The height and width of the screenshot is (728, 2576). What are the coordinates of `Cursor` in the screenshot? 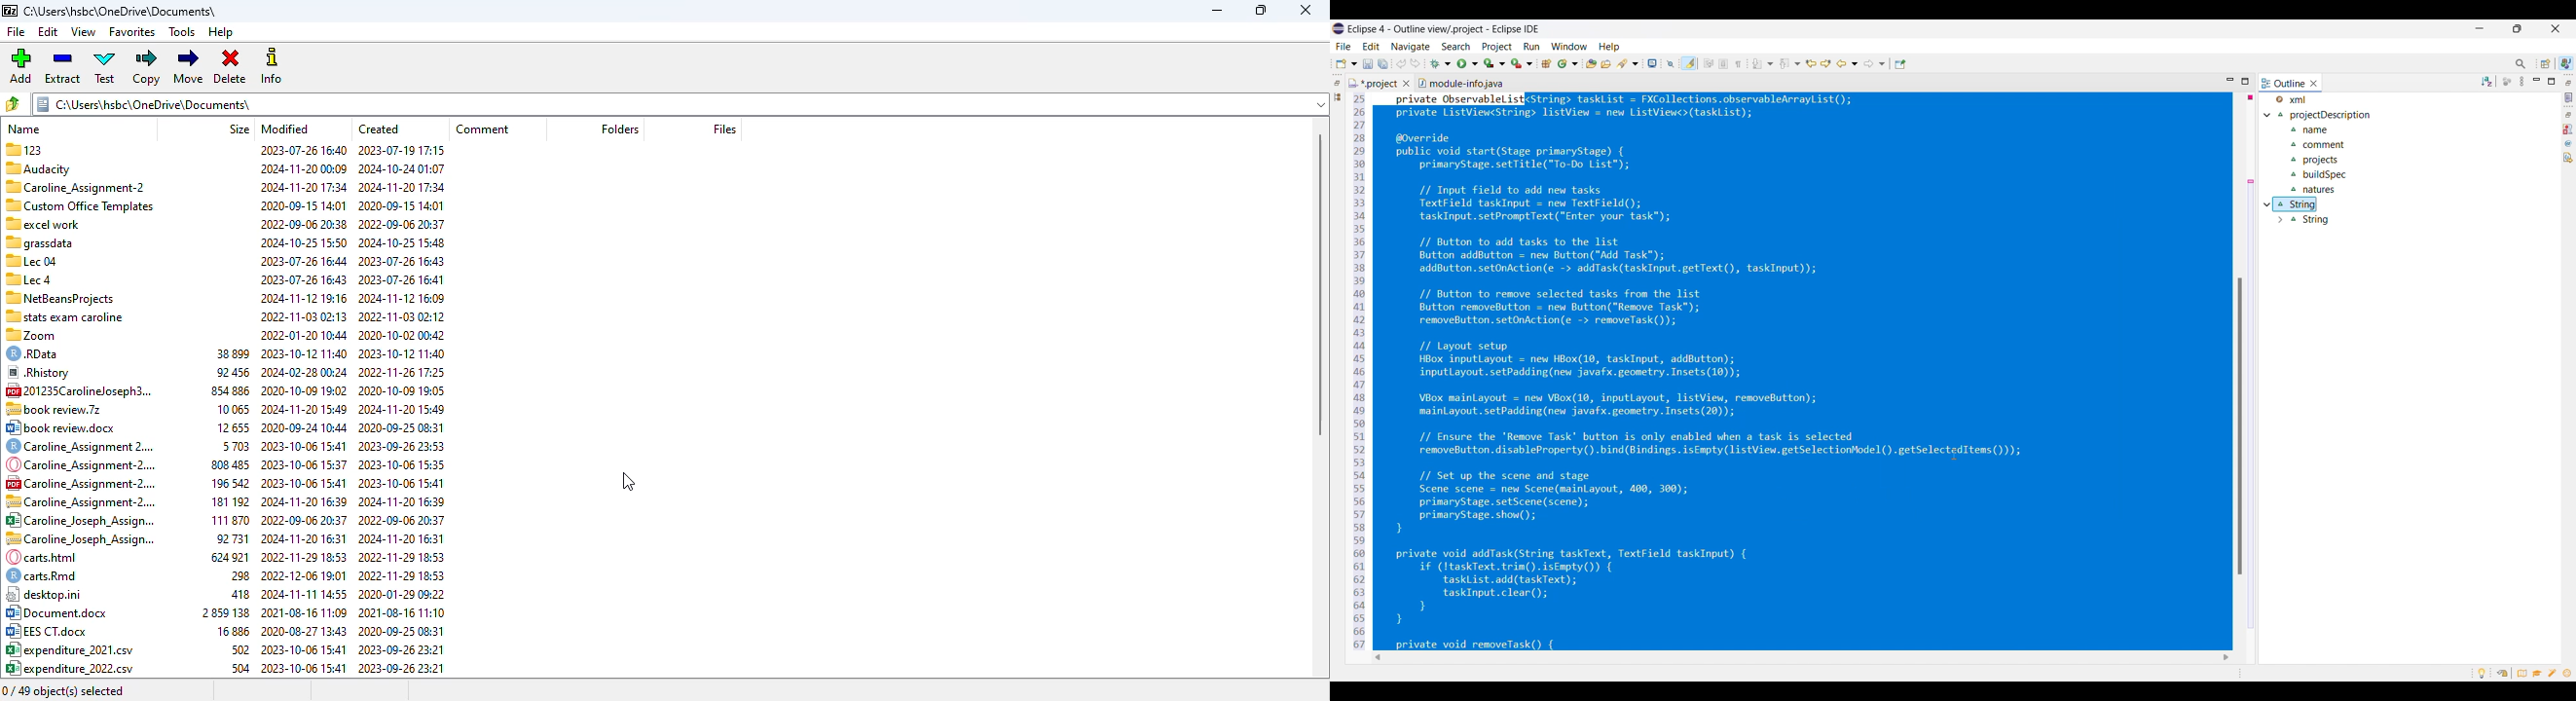 It's located at (1954, 454).